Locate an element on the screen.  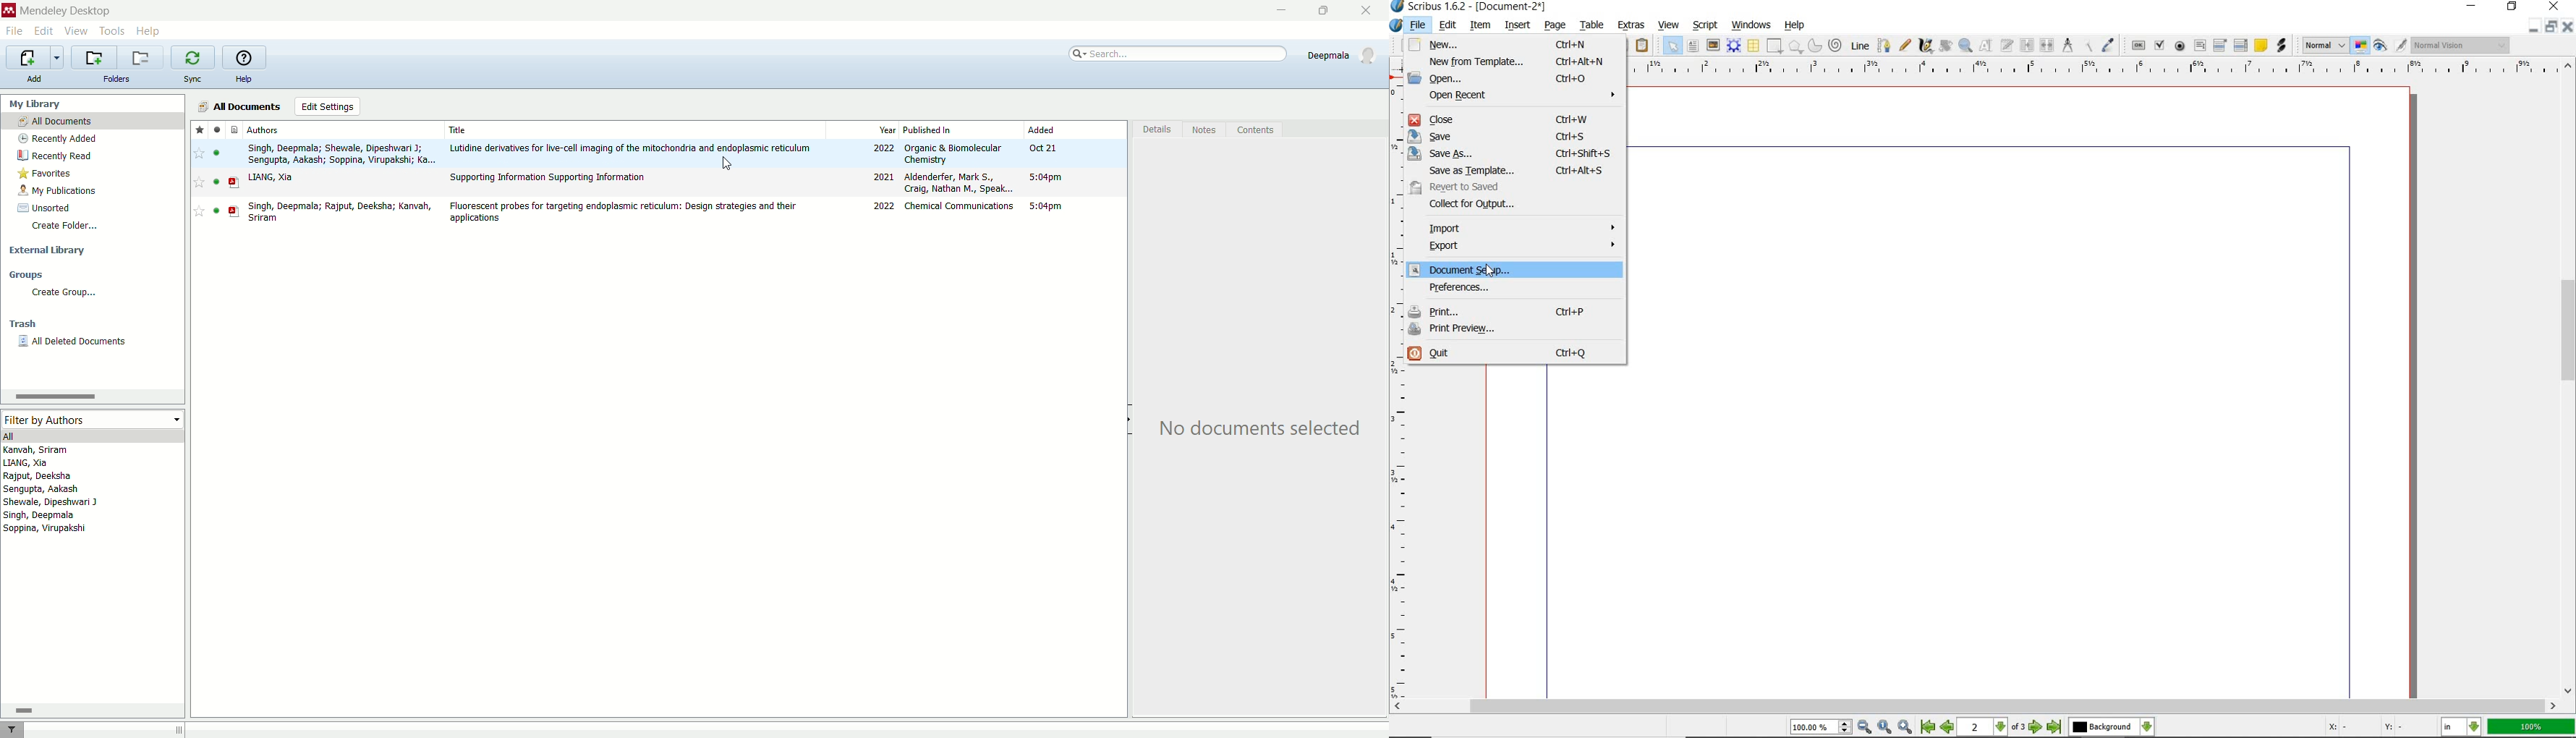
favorite is located at coordinates (200, 153).